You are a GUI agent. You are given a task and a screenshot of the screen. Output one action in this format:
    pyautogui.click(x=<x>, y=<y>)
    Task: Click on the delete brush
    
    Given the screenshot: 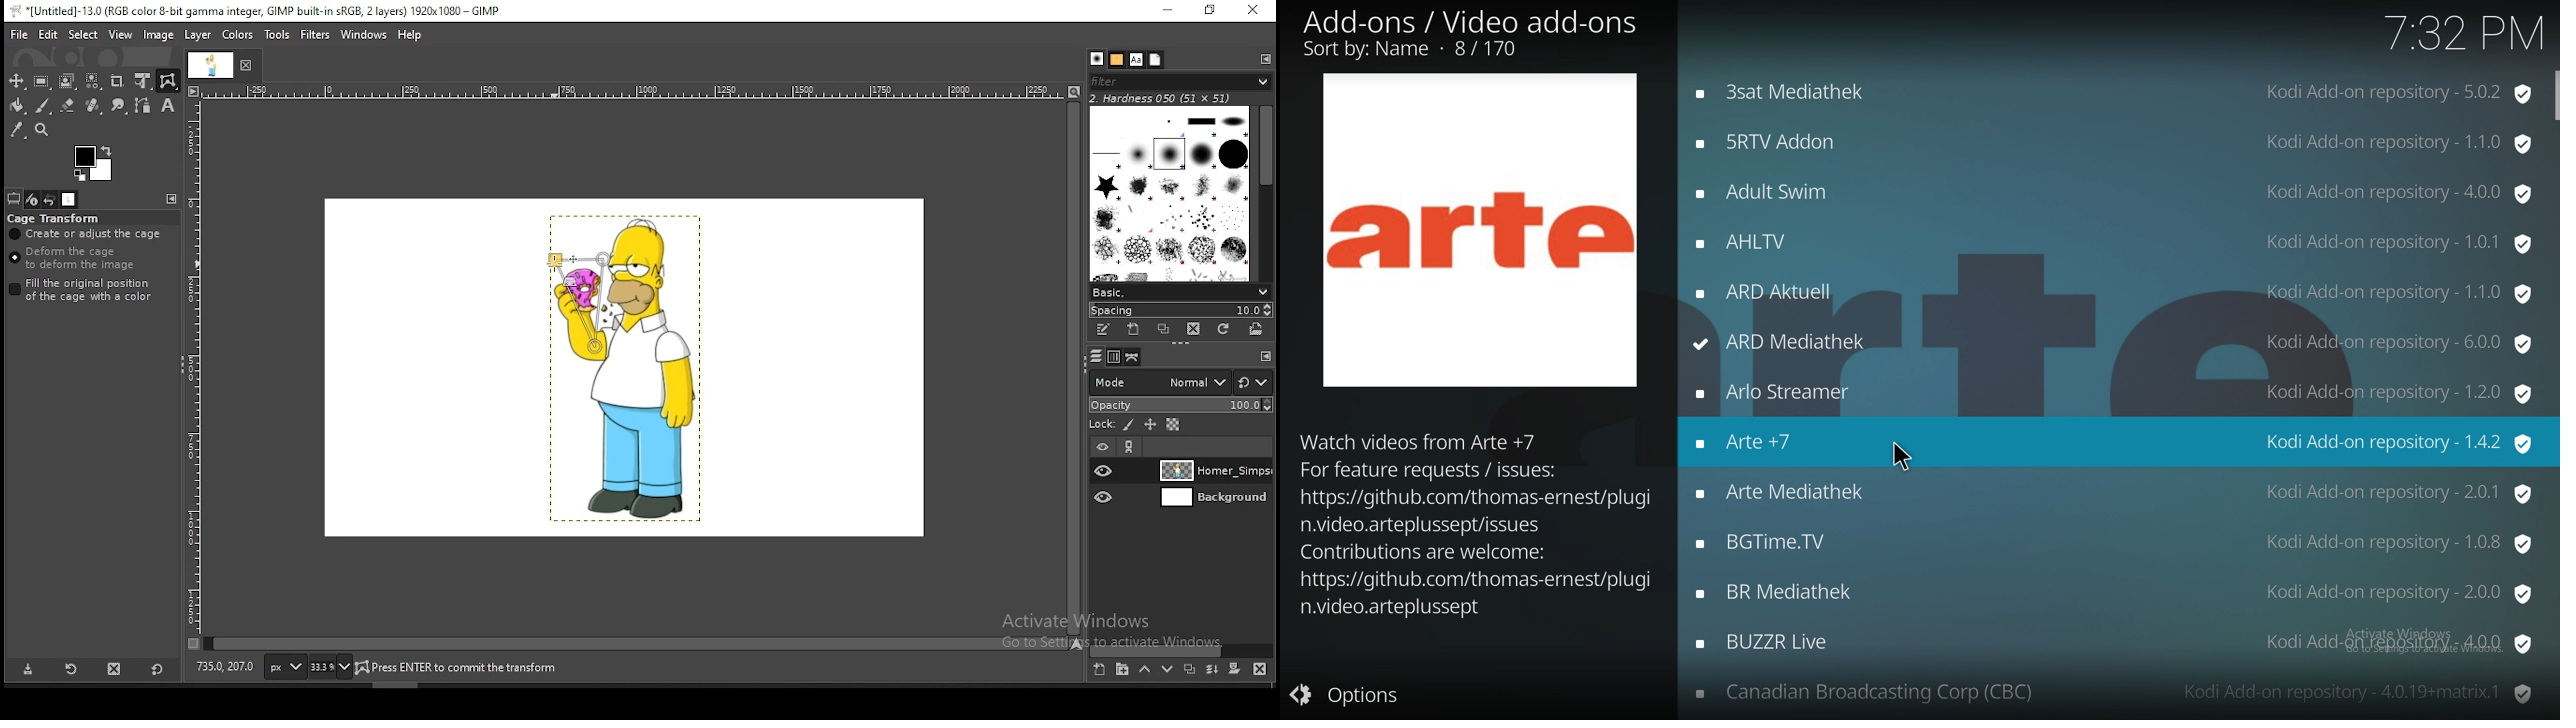 What is the action you would take?
    pyautogui.click(x=1195, y=330)
    